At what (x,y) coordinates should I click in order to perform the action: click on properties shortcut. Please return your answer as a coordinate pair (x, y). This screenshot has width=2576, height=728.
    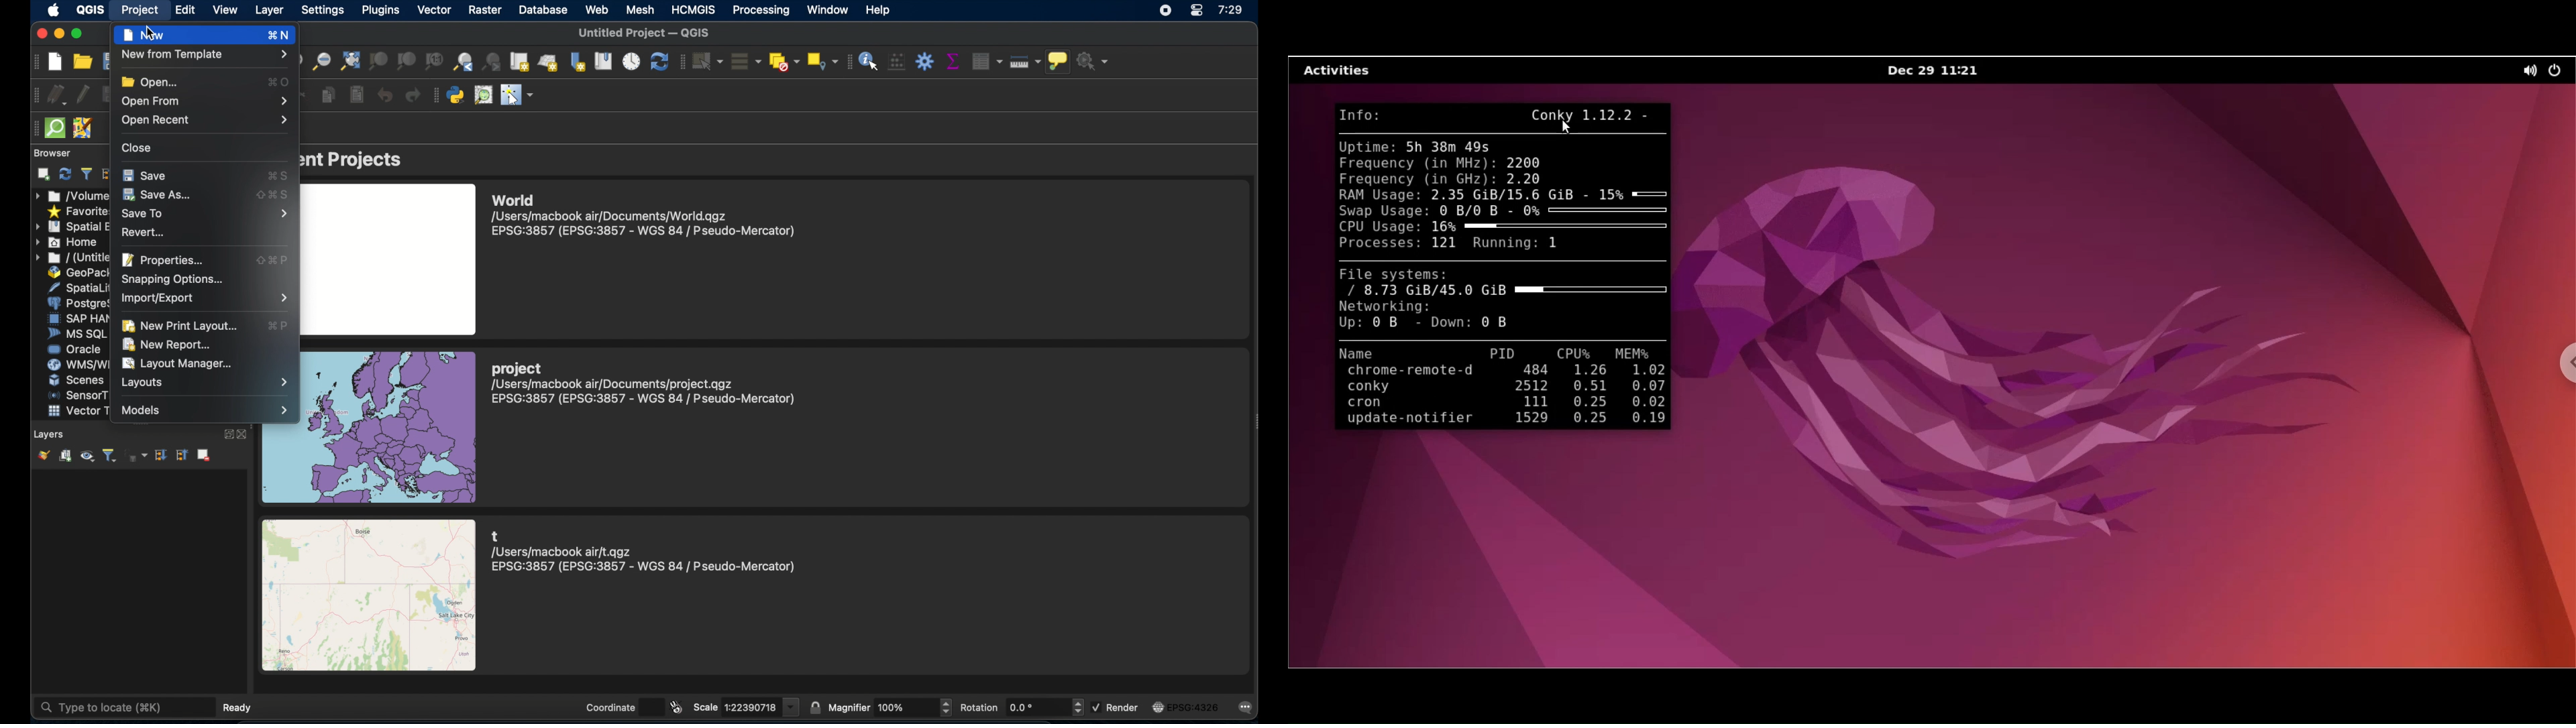
    Looking at the image, I should click on (272, 260).